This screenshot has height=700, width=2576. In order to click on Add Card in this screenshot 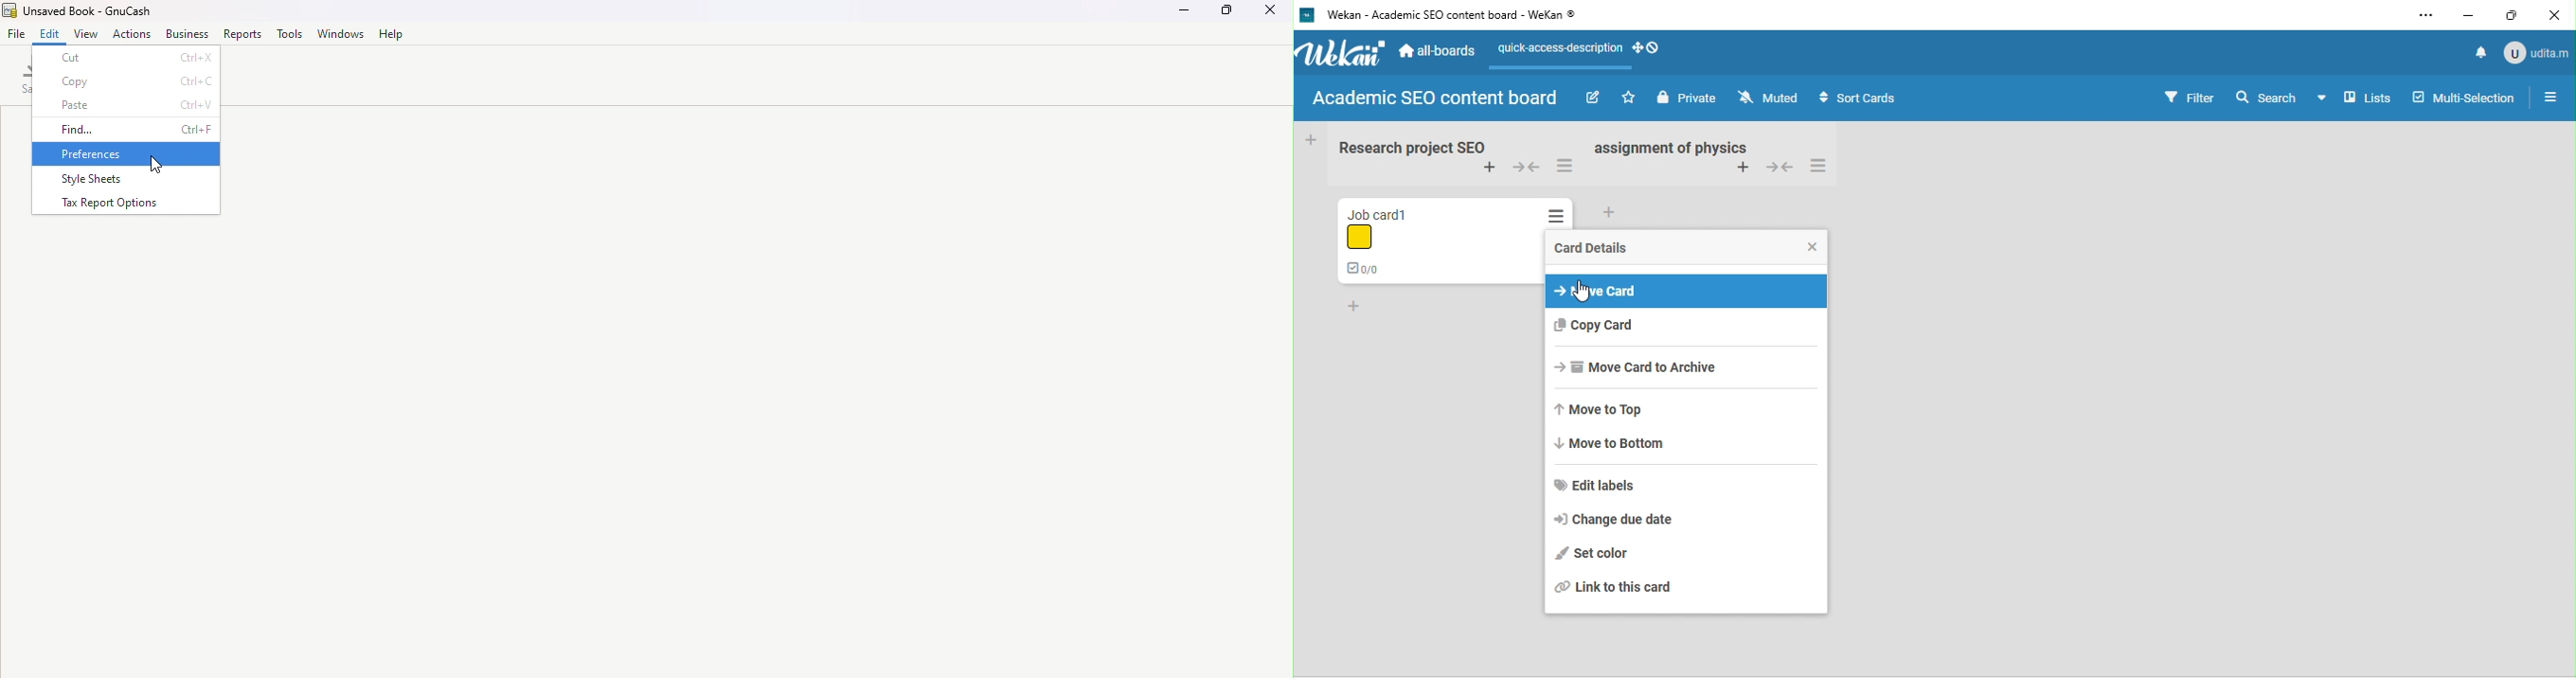, I will do `click(1310, 139)`.